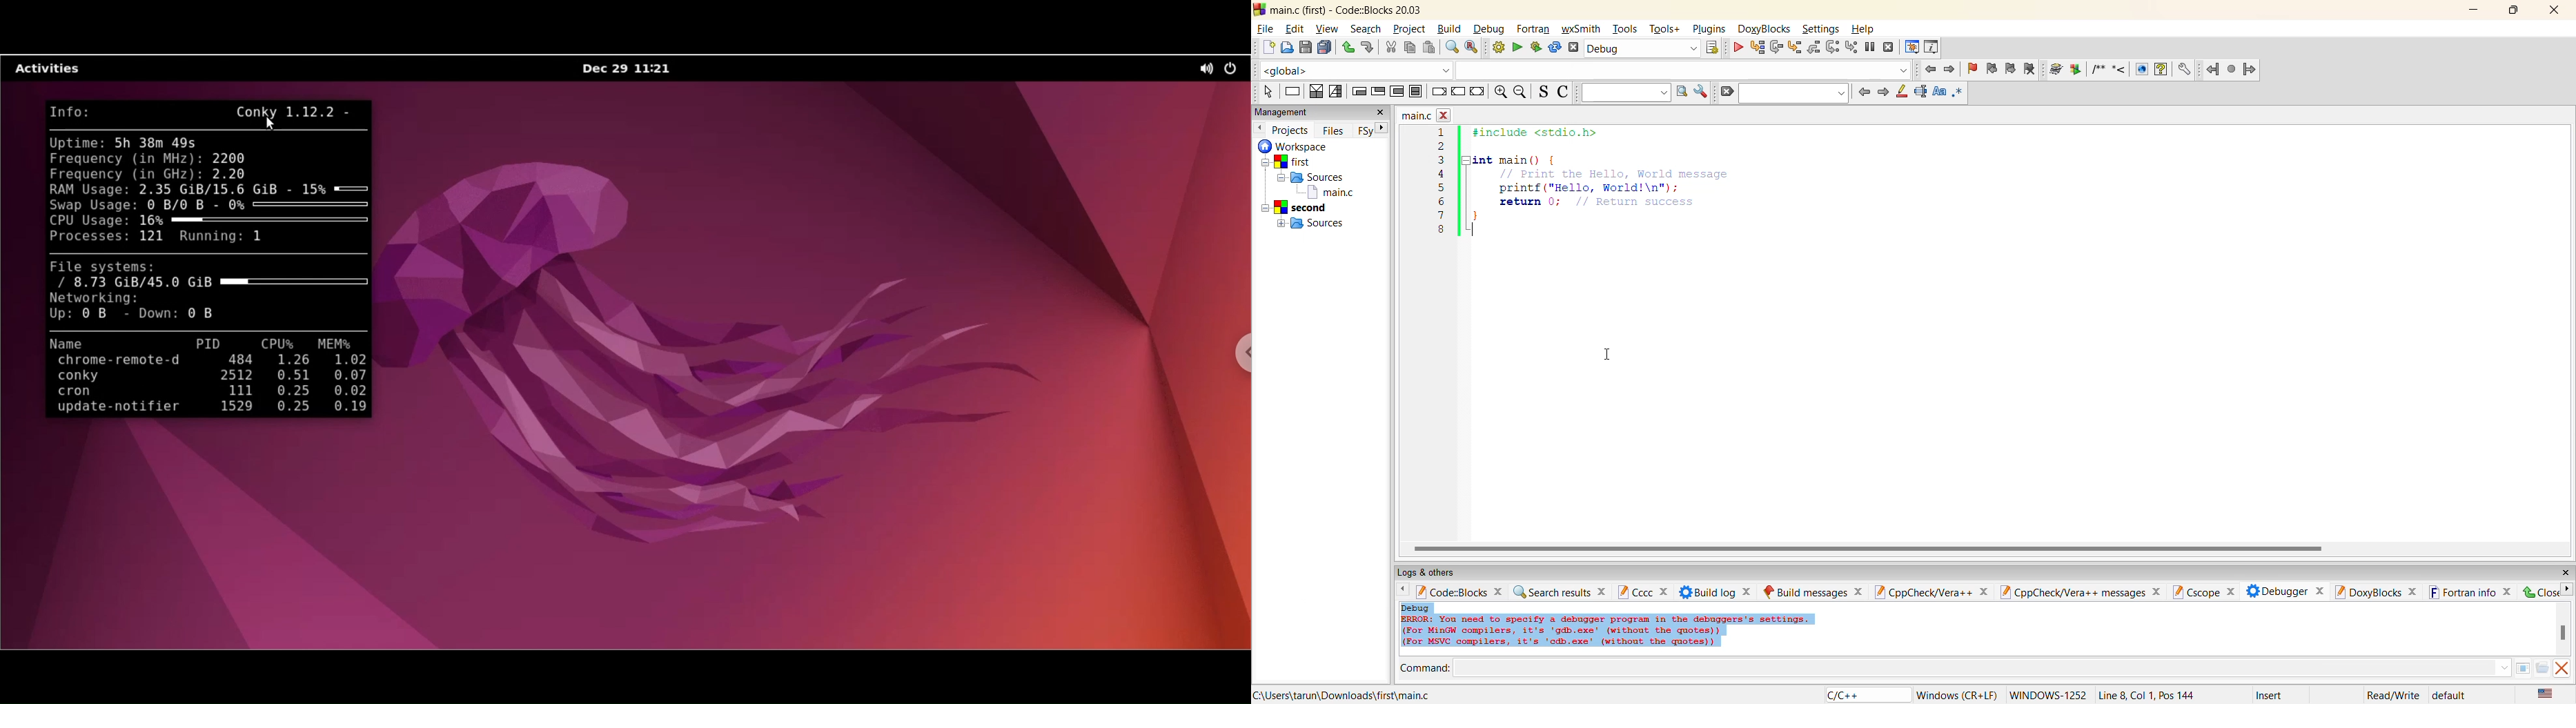 The image size is (2576, 728). What do you see at coordinates (1408, 29) in the screenshot?
I see `project` at bounding box center [1408, 29].